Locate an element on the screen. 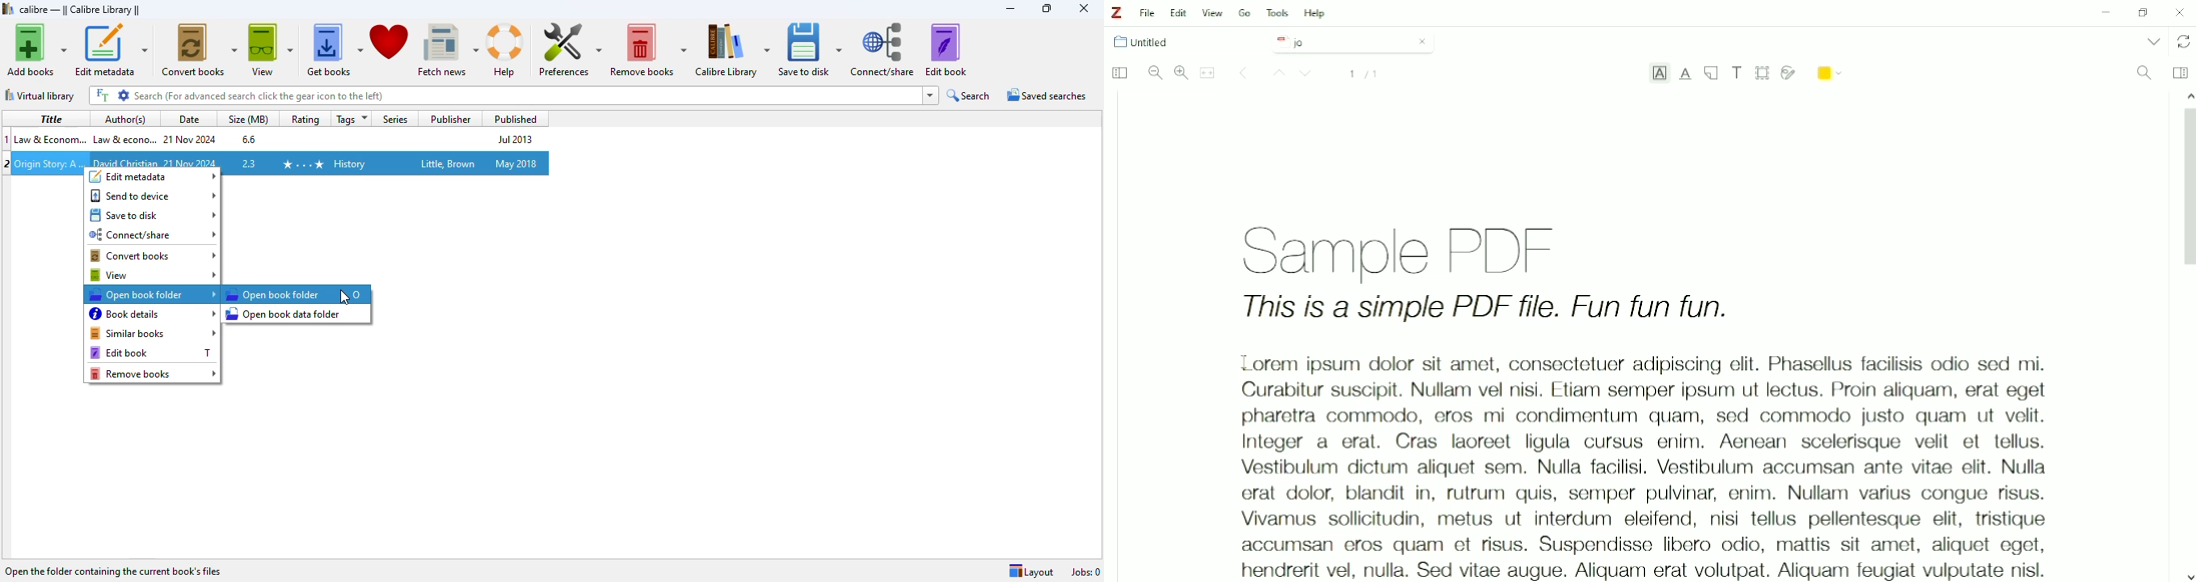 Image resolution: width=2212 pixels, height=588 pixels. Edit is located at coordinates (1180, 13).